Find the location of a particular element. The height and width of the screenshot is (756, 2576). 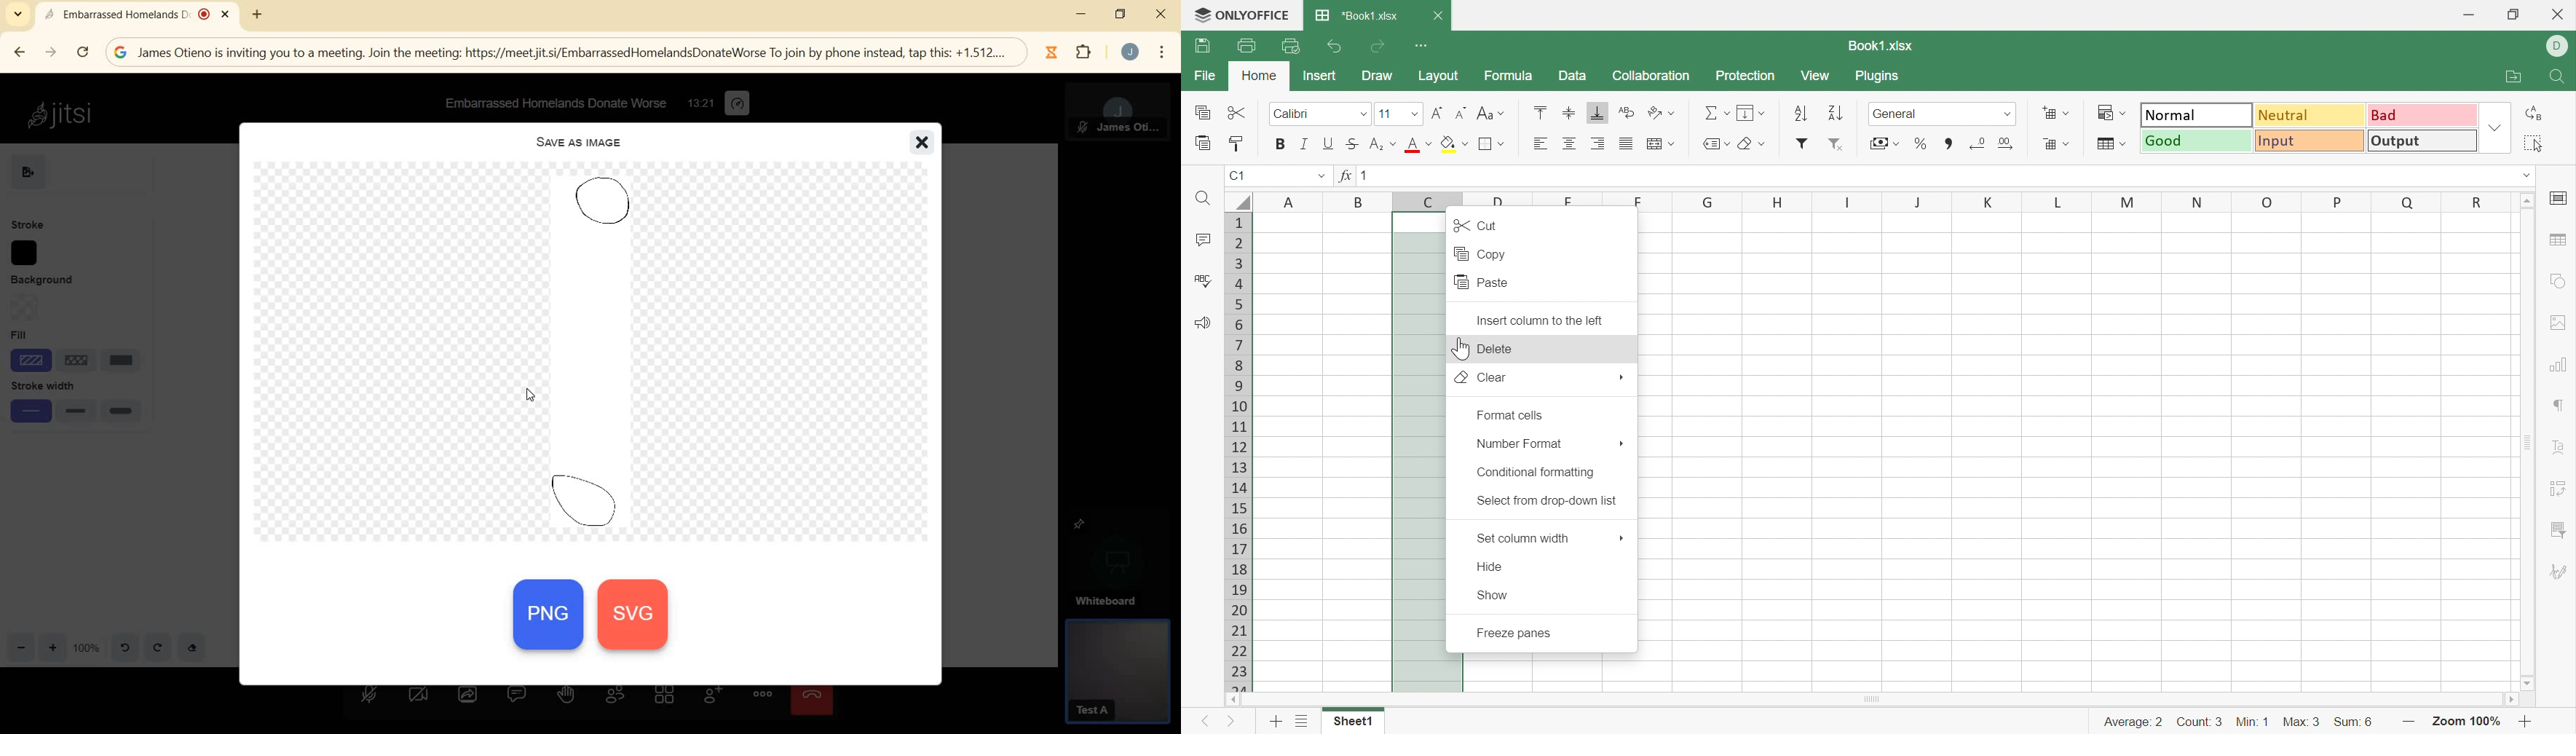

Zoom out is located at coordinates (2411, 720).